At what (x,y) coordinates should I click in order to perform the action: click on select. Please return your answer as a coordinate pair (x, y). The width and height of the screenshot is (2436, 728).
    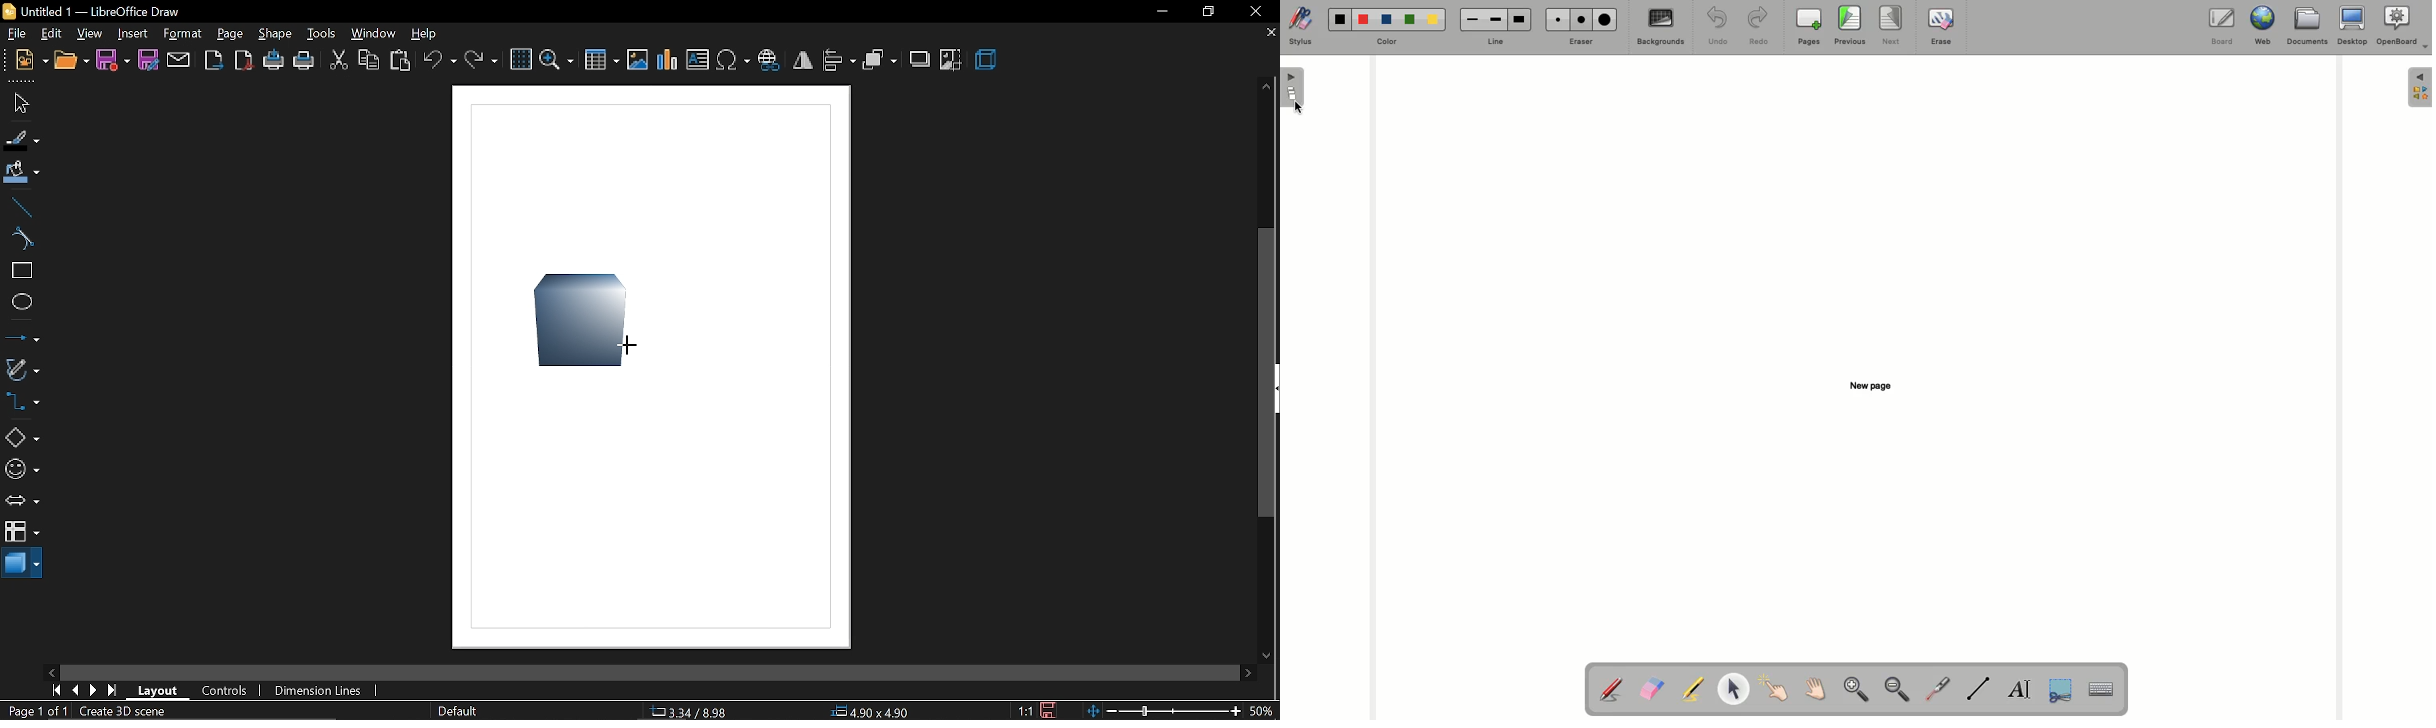
    Looking at the image, I should click on (17, 102).